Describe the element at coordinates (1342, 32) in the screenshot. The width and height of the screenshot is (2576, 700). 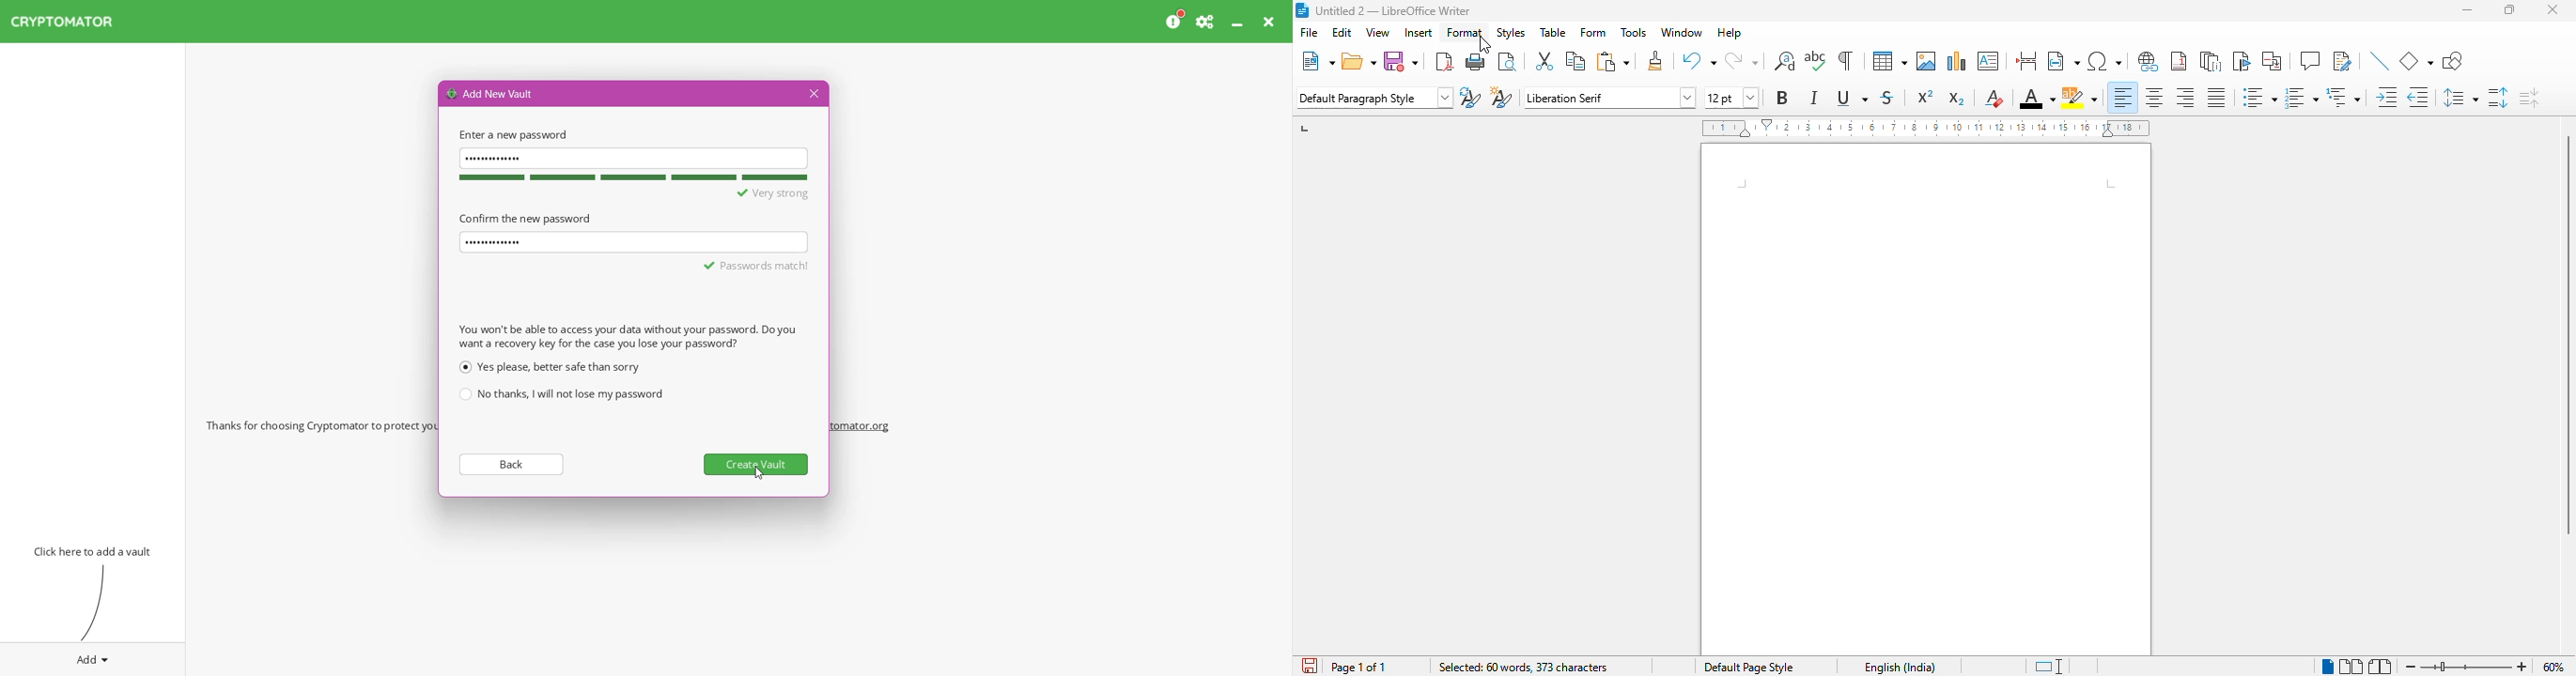
I see `edit` at that location.